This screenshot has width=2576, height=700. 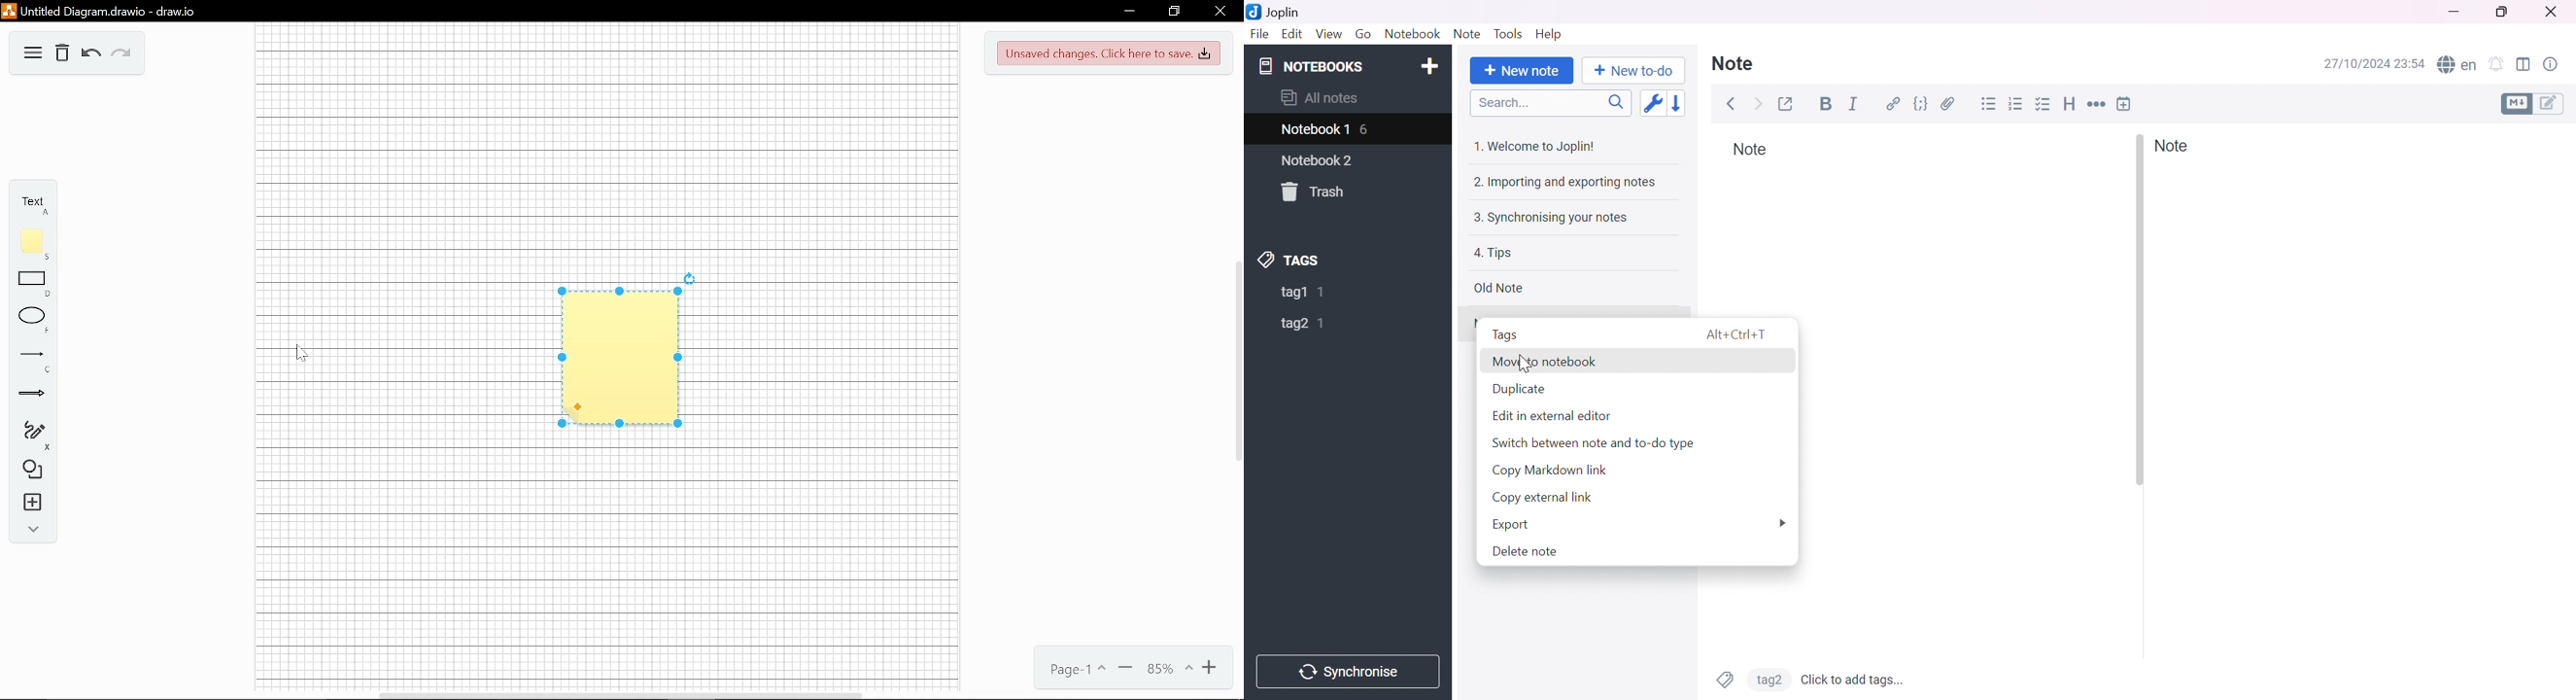 I want to click on Restore down, so click(x=2504, y=13).